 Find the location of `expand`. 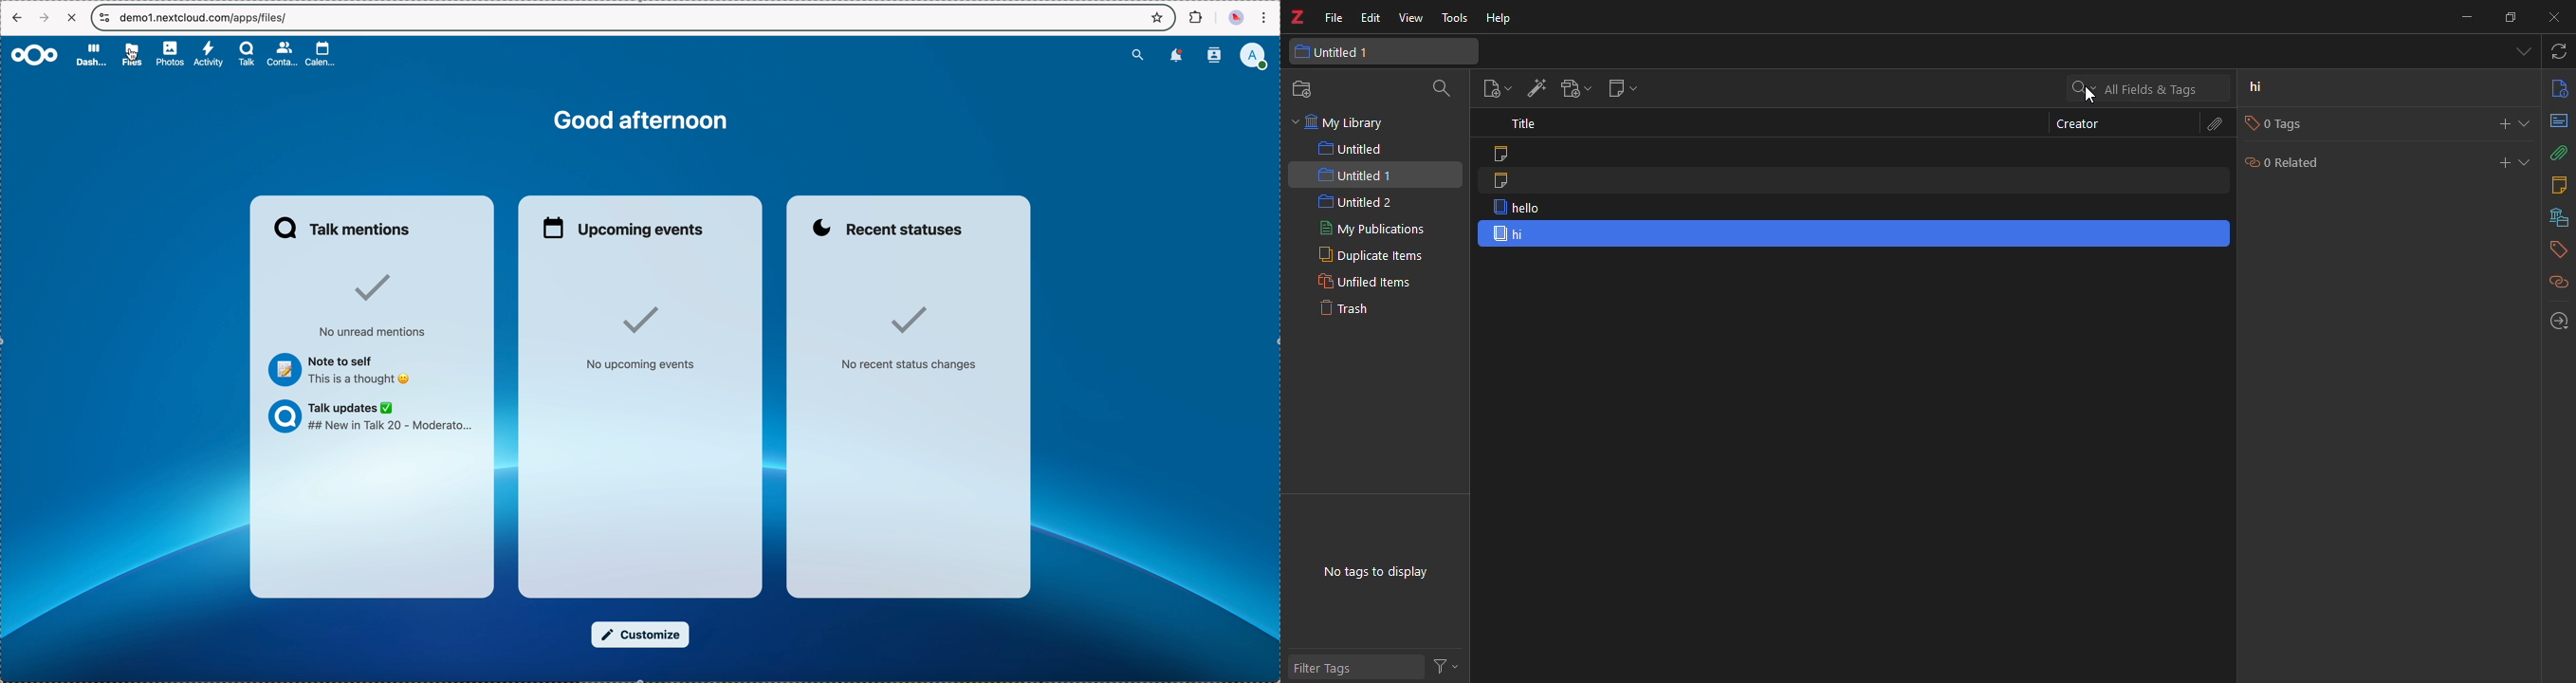

expand is located at coordinates (2526, 123).